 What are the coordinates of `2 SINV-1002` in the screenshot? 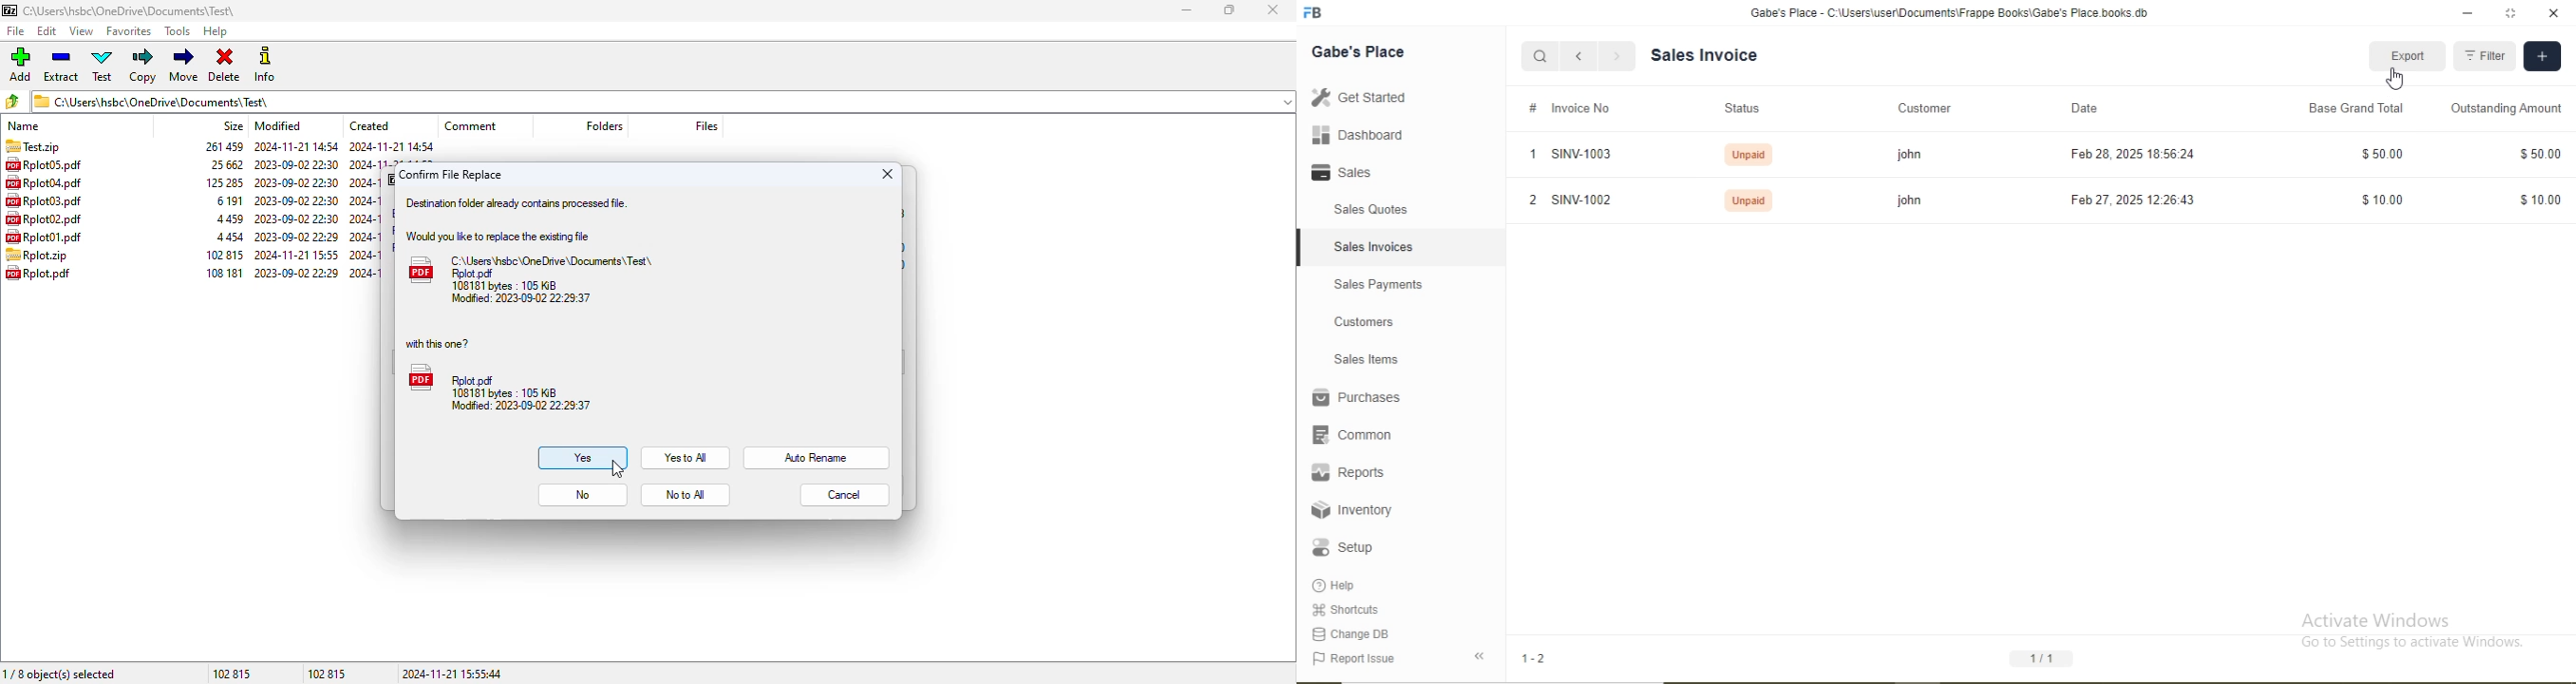 It's located at (1569, 199).